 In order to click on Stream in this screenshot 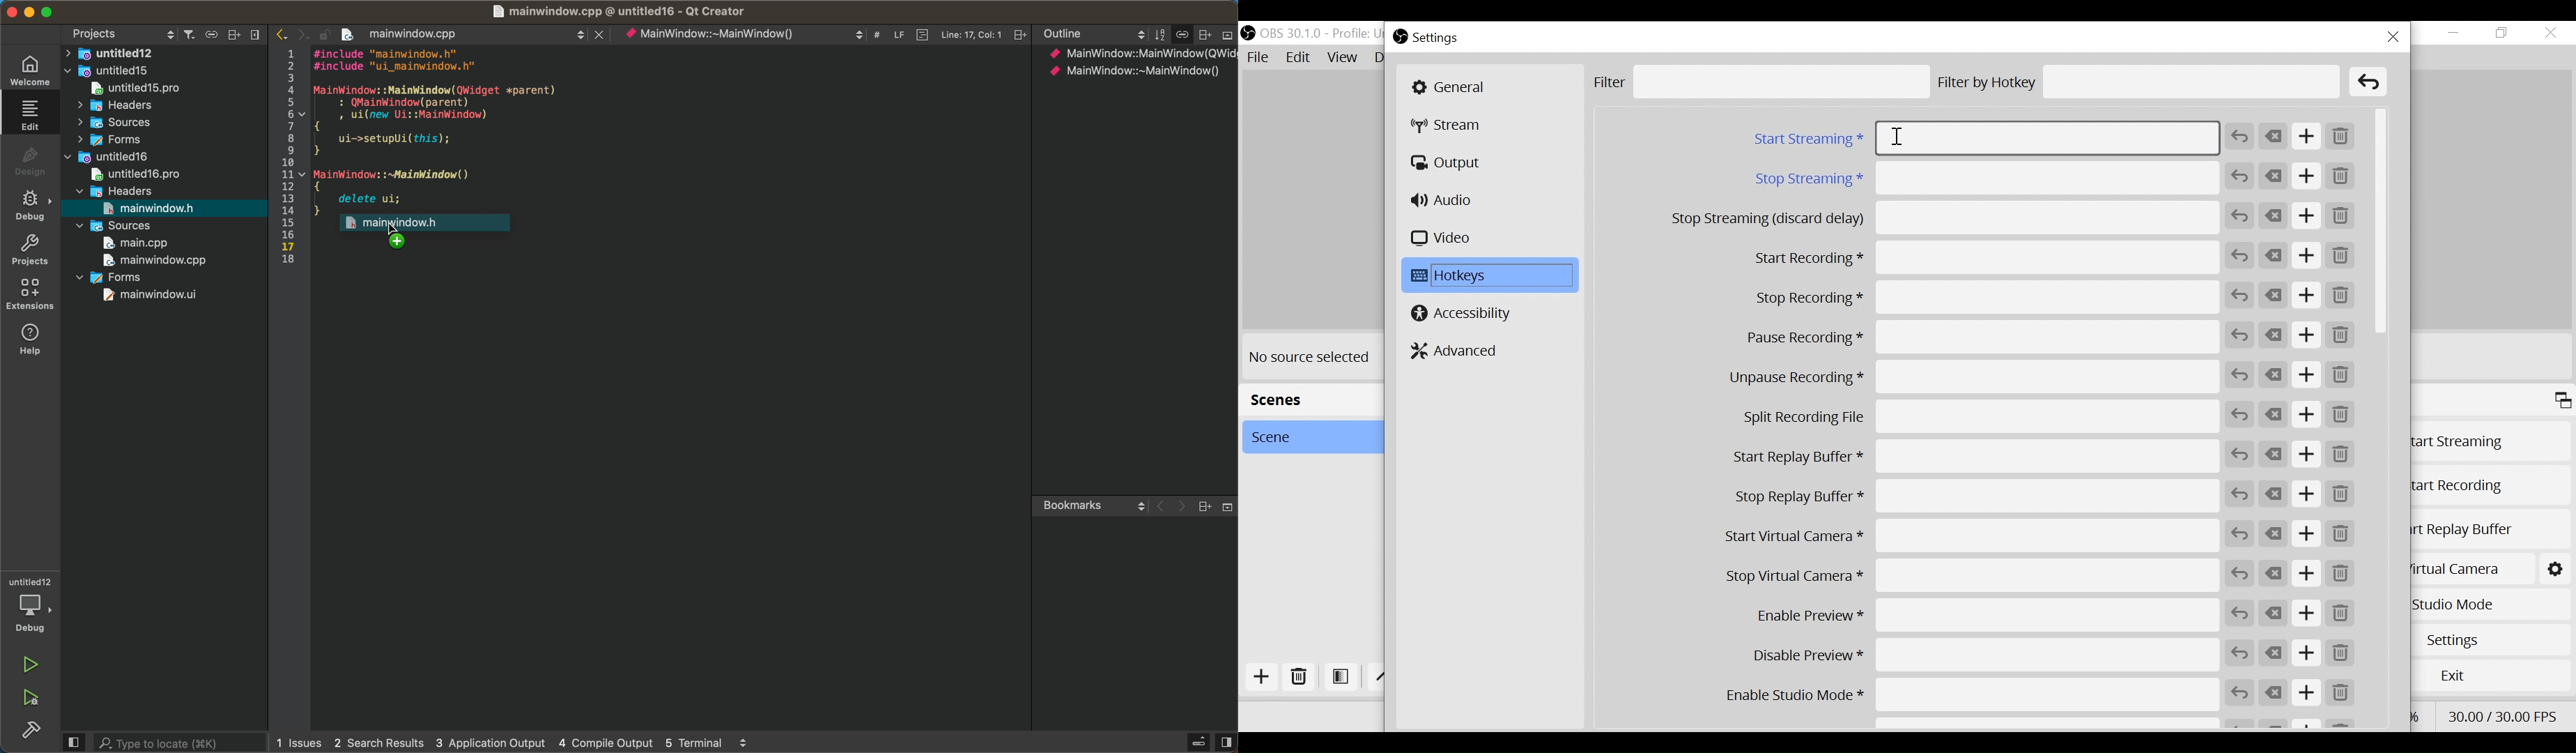, I will do `click(1450, 126)`.